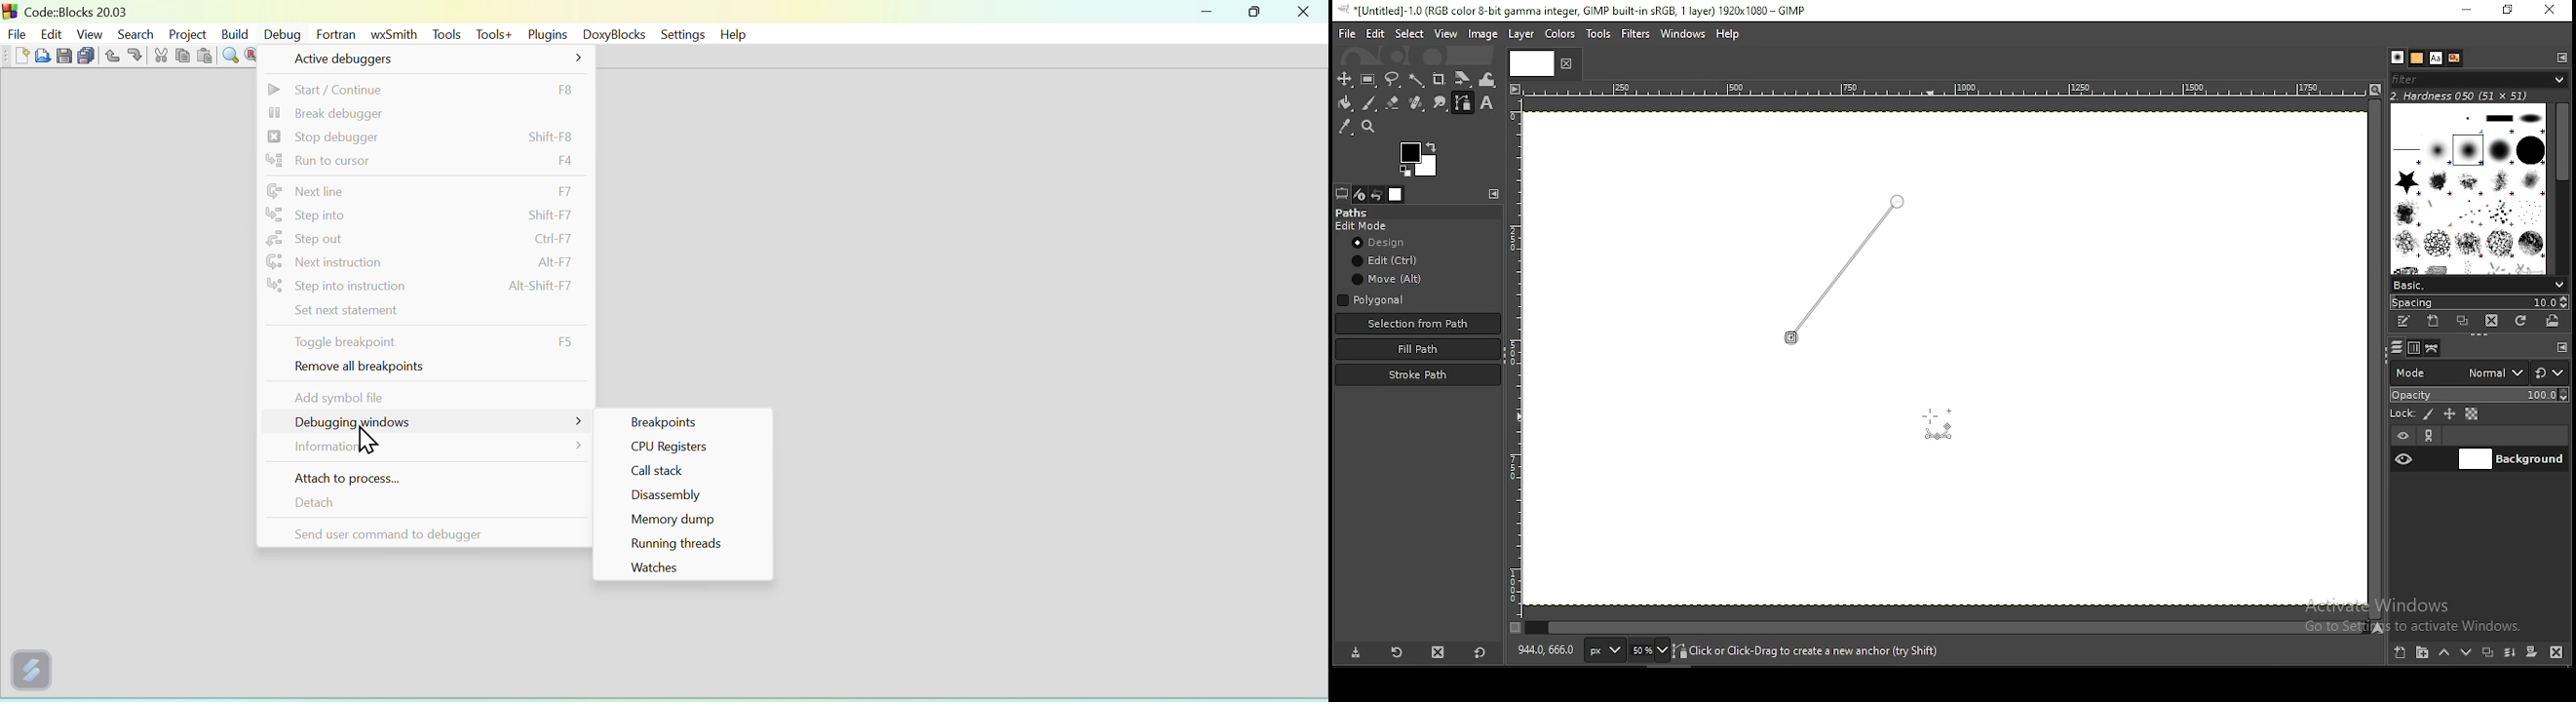 Image resolution: width=2576 pixels, height=728 pixels. I want to click on fill path, so click(1418, 348).